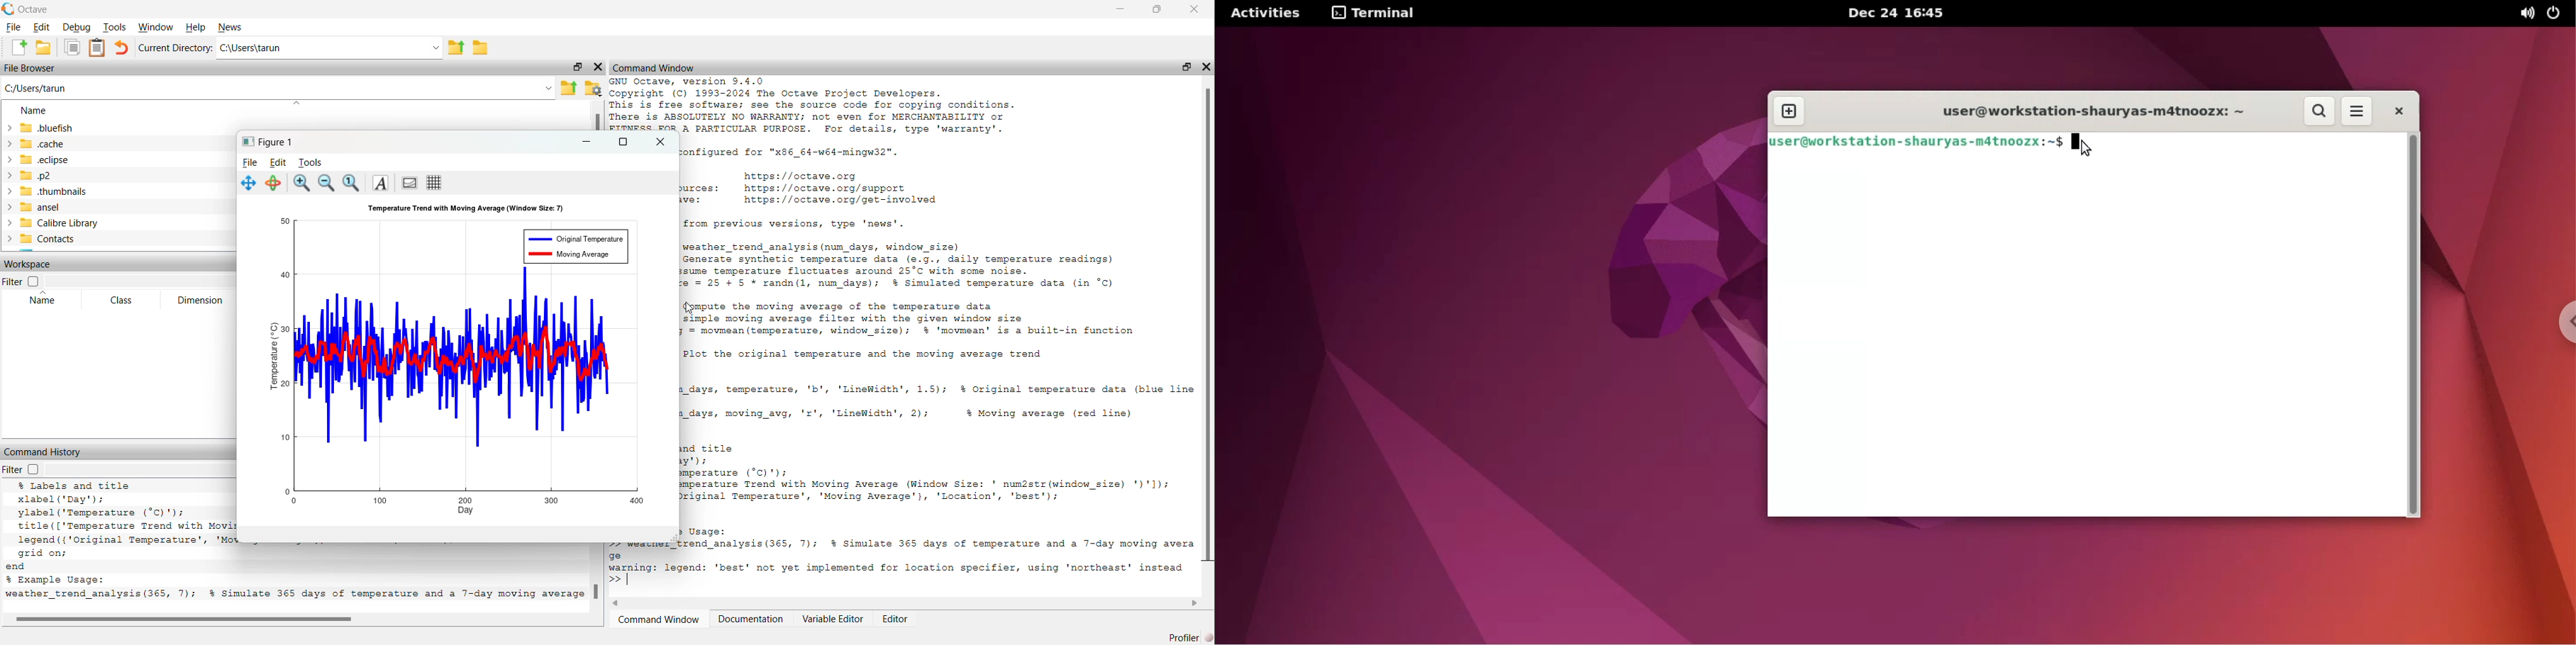 This screenshot has height=672, width=2576. I want to click on Back, so click(618, 602).